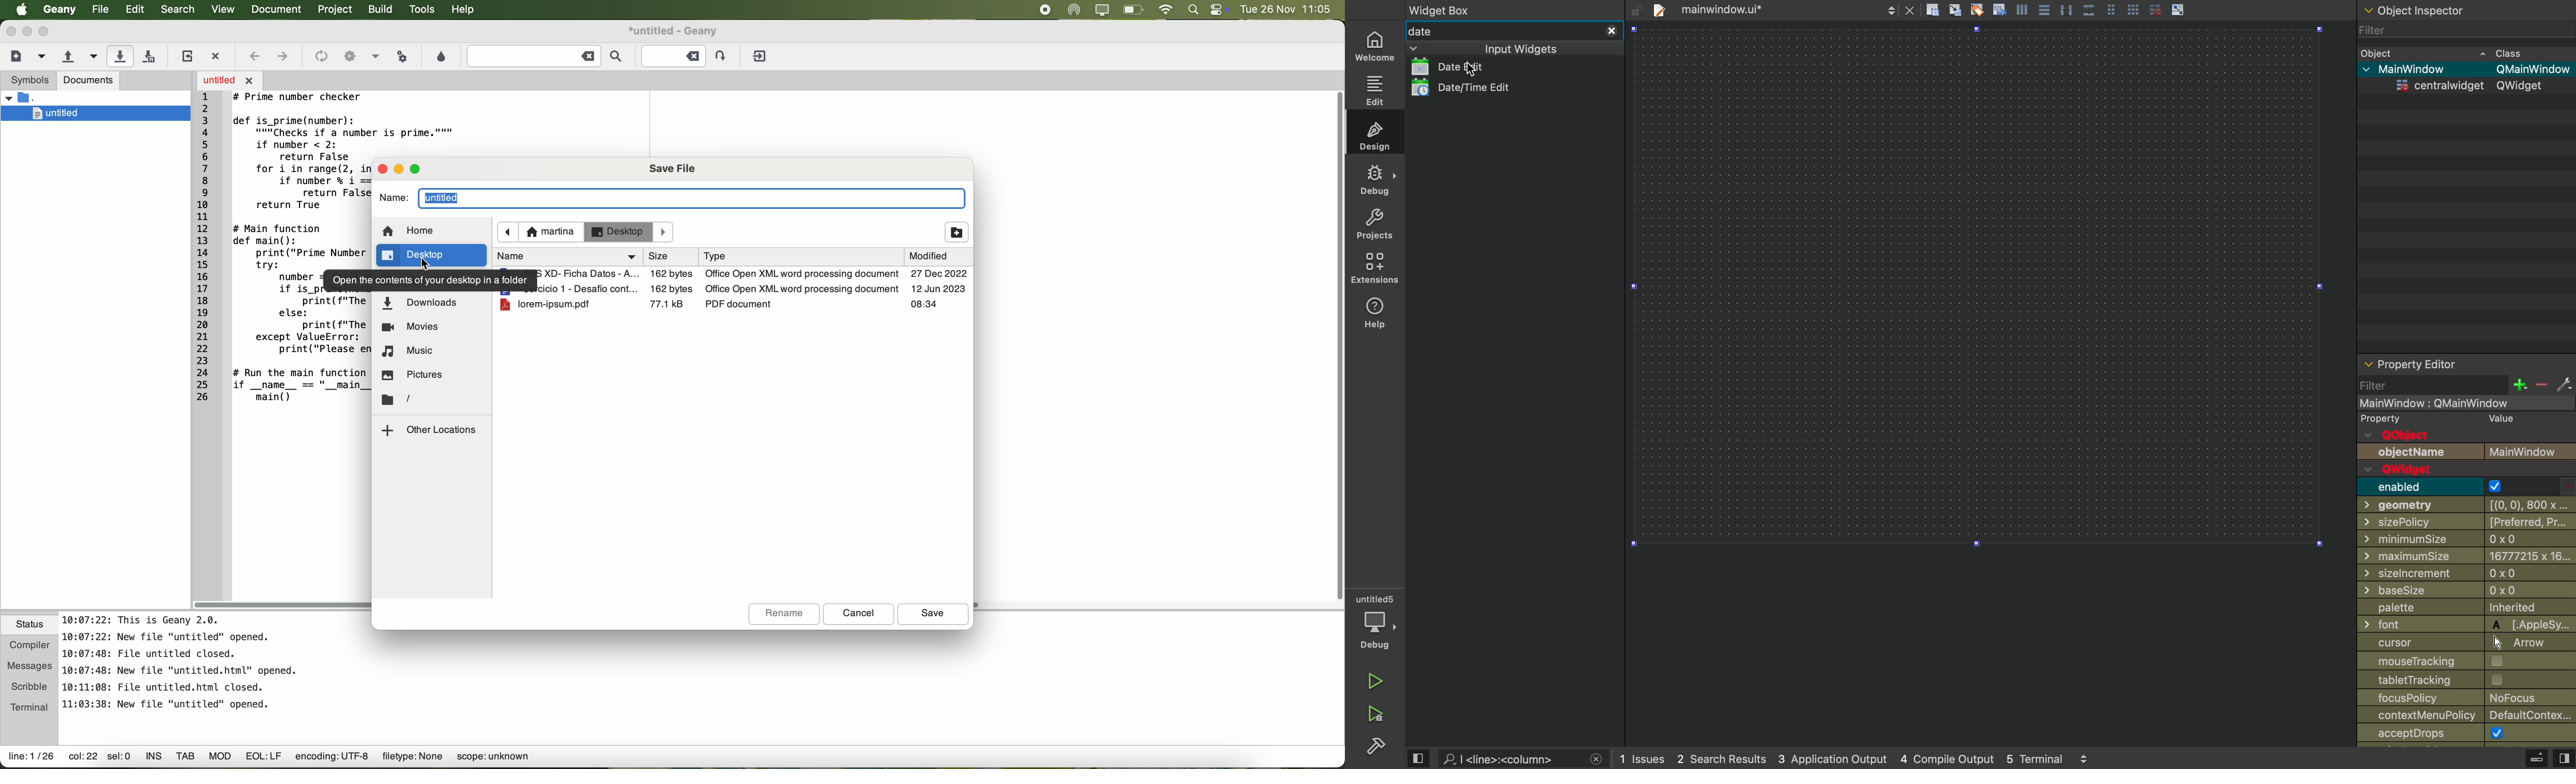  I want to click on help, so click(467, 11).